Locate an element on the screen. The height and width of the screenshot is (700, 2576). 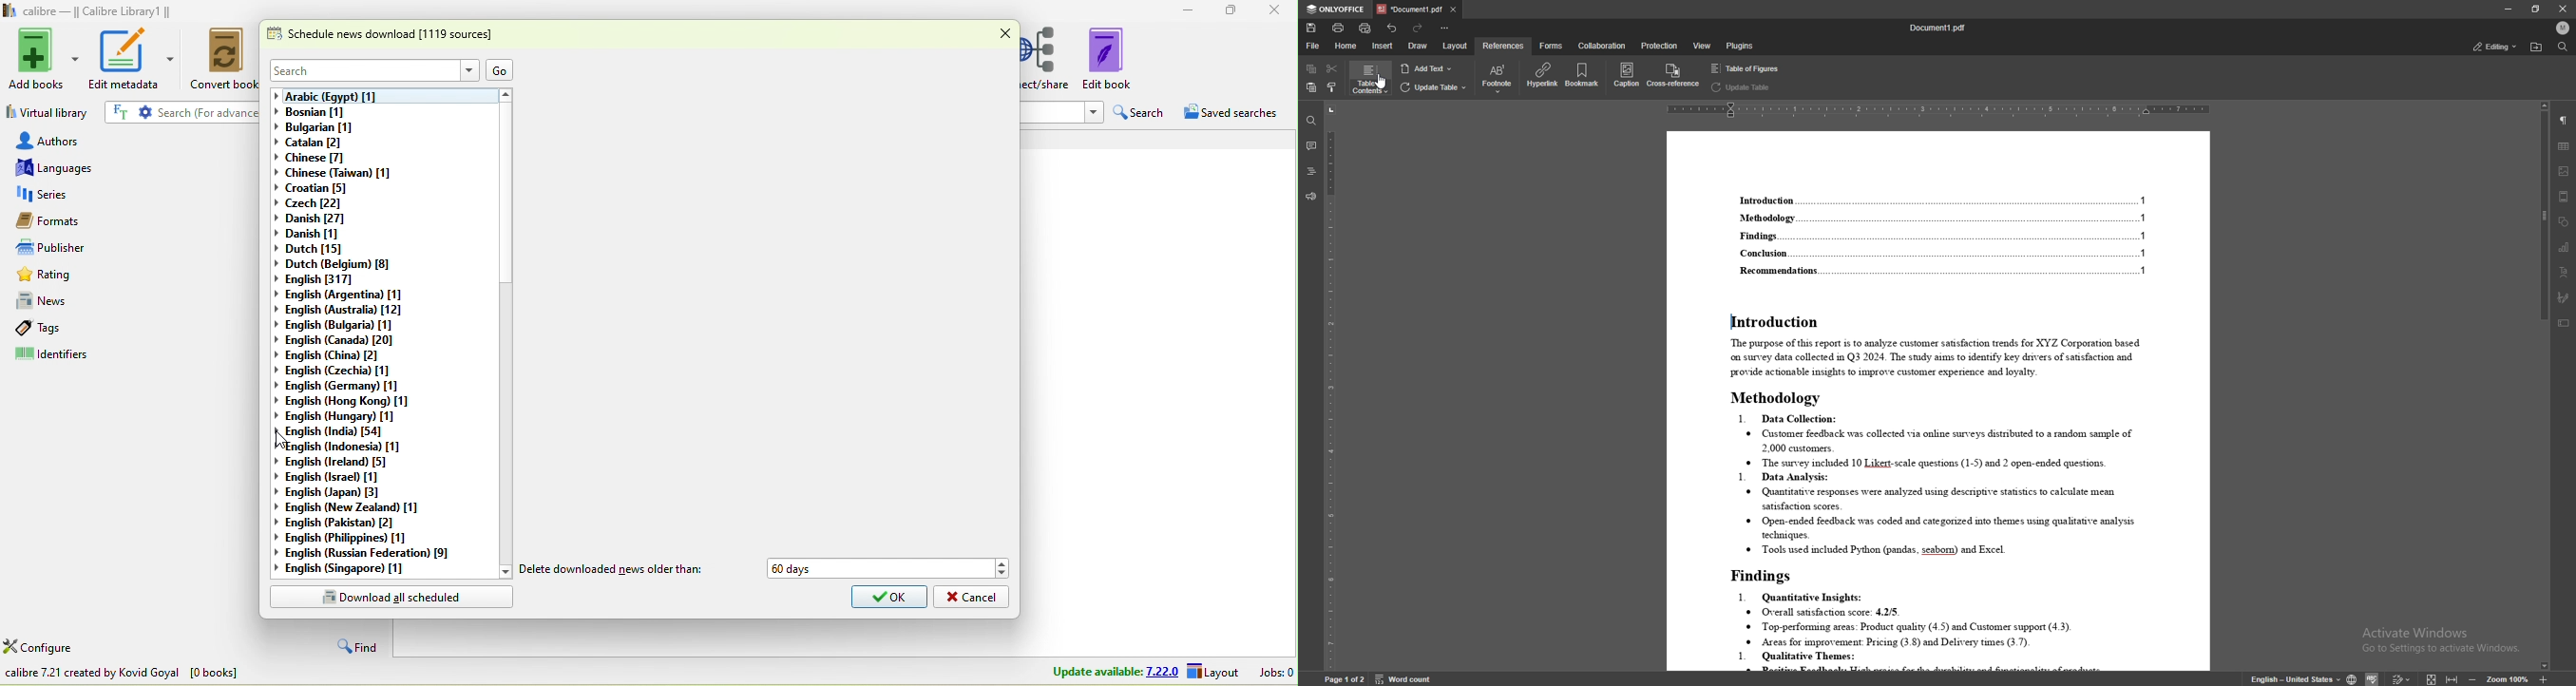
shapes is located at coordinates (2563, 221).